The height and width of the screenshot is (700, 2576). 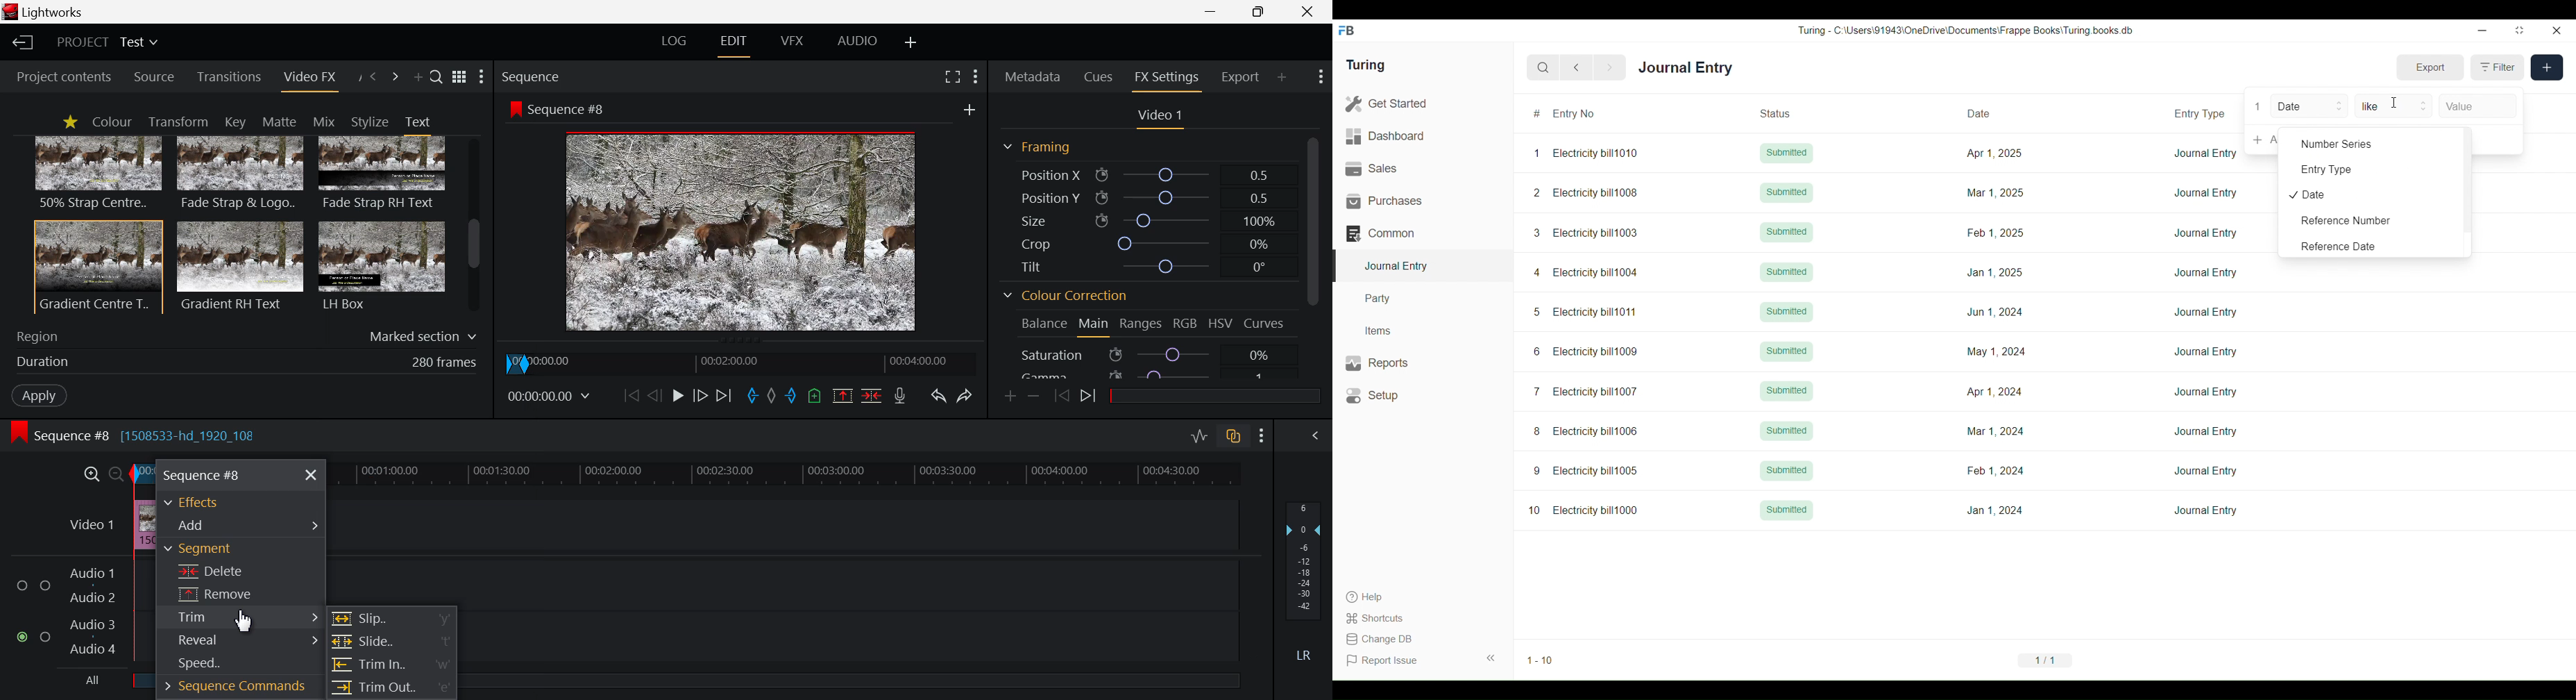 What do you see at coordinates (2371, 245) in the screenshot?
I see `Reference Date` at bounding box center [2371, 245].